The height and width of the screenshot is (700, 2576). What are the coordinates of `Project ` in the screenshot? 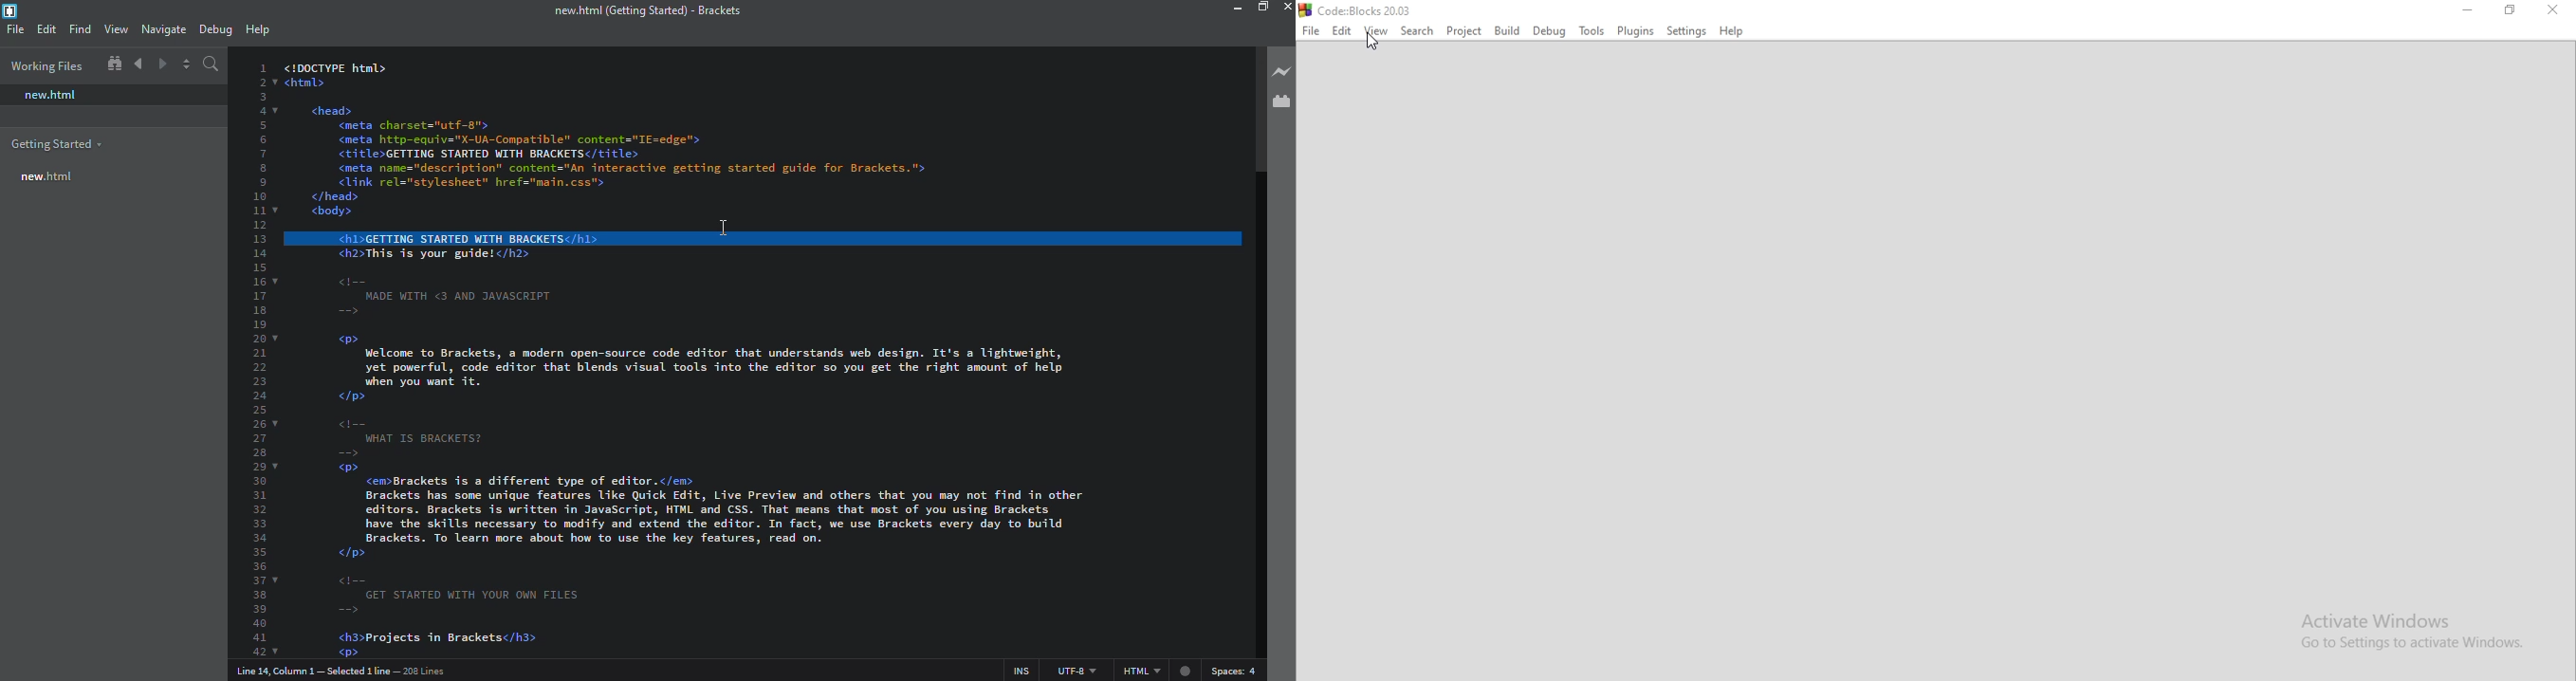 It's located at (1463, 31).